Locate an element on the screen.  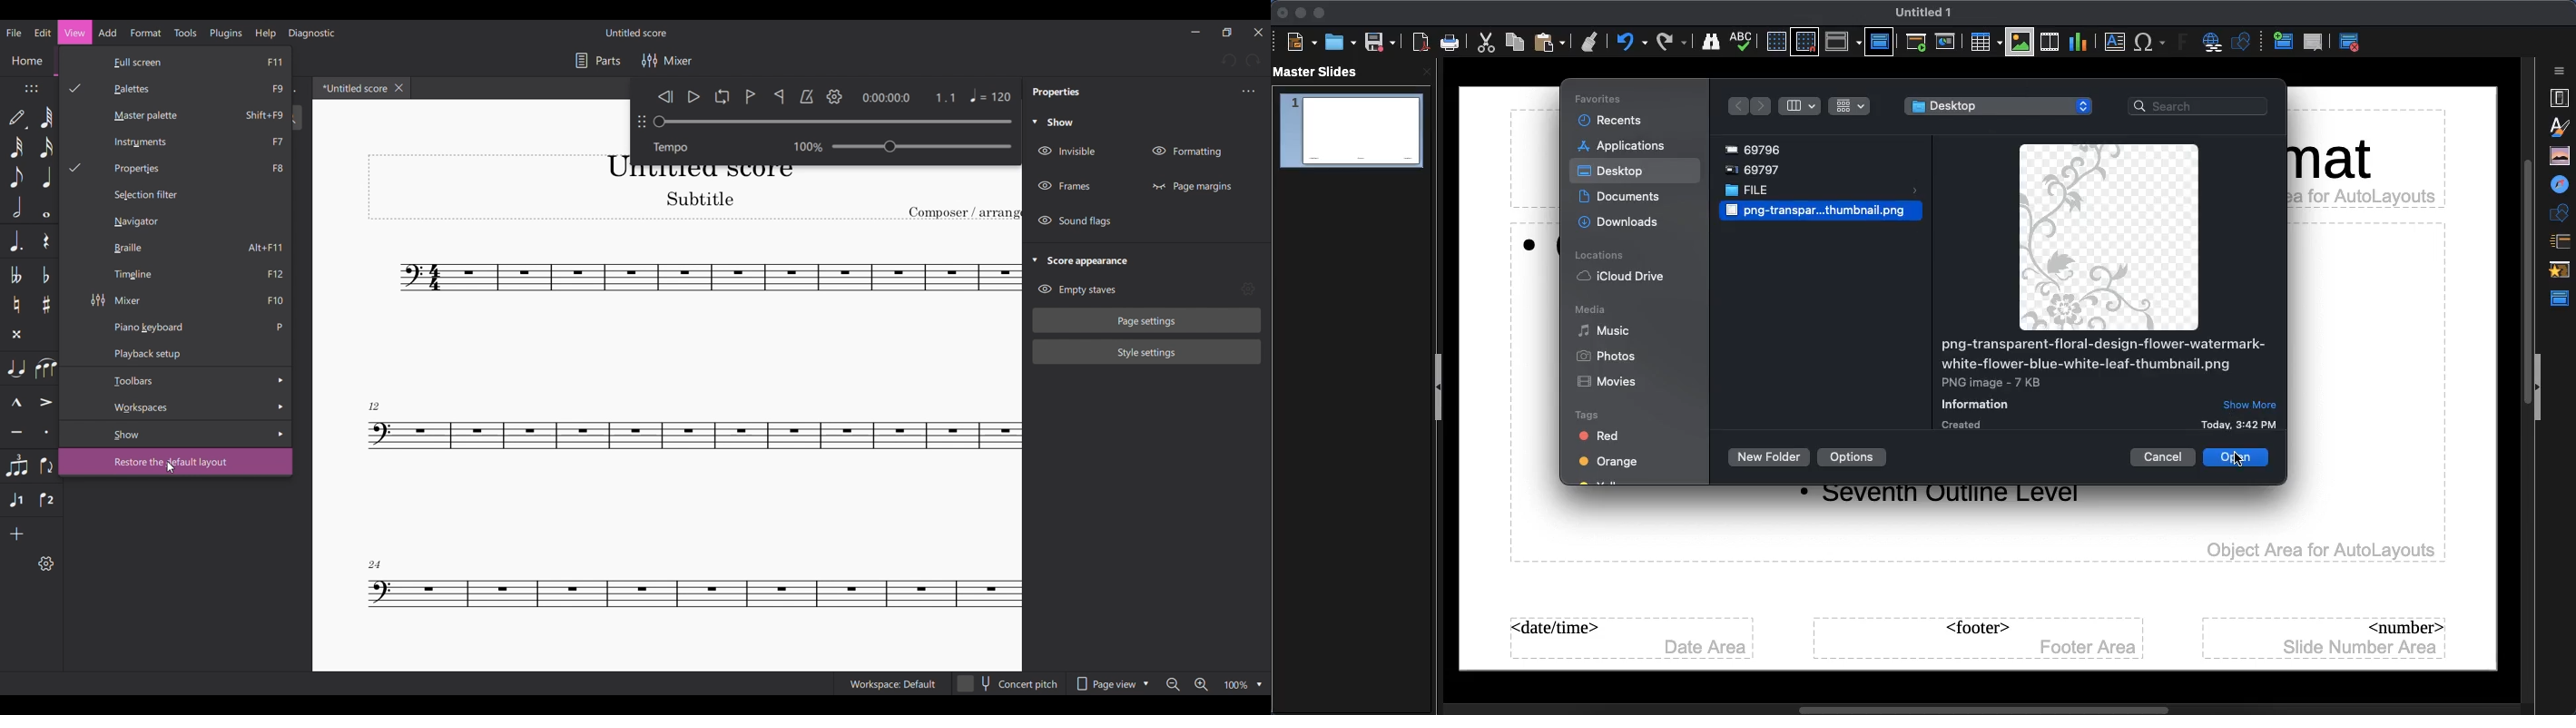
Options is located at coordinates (1852, 457).